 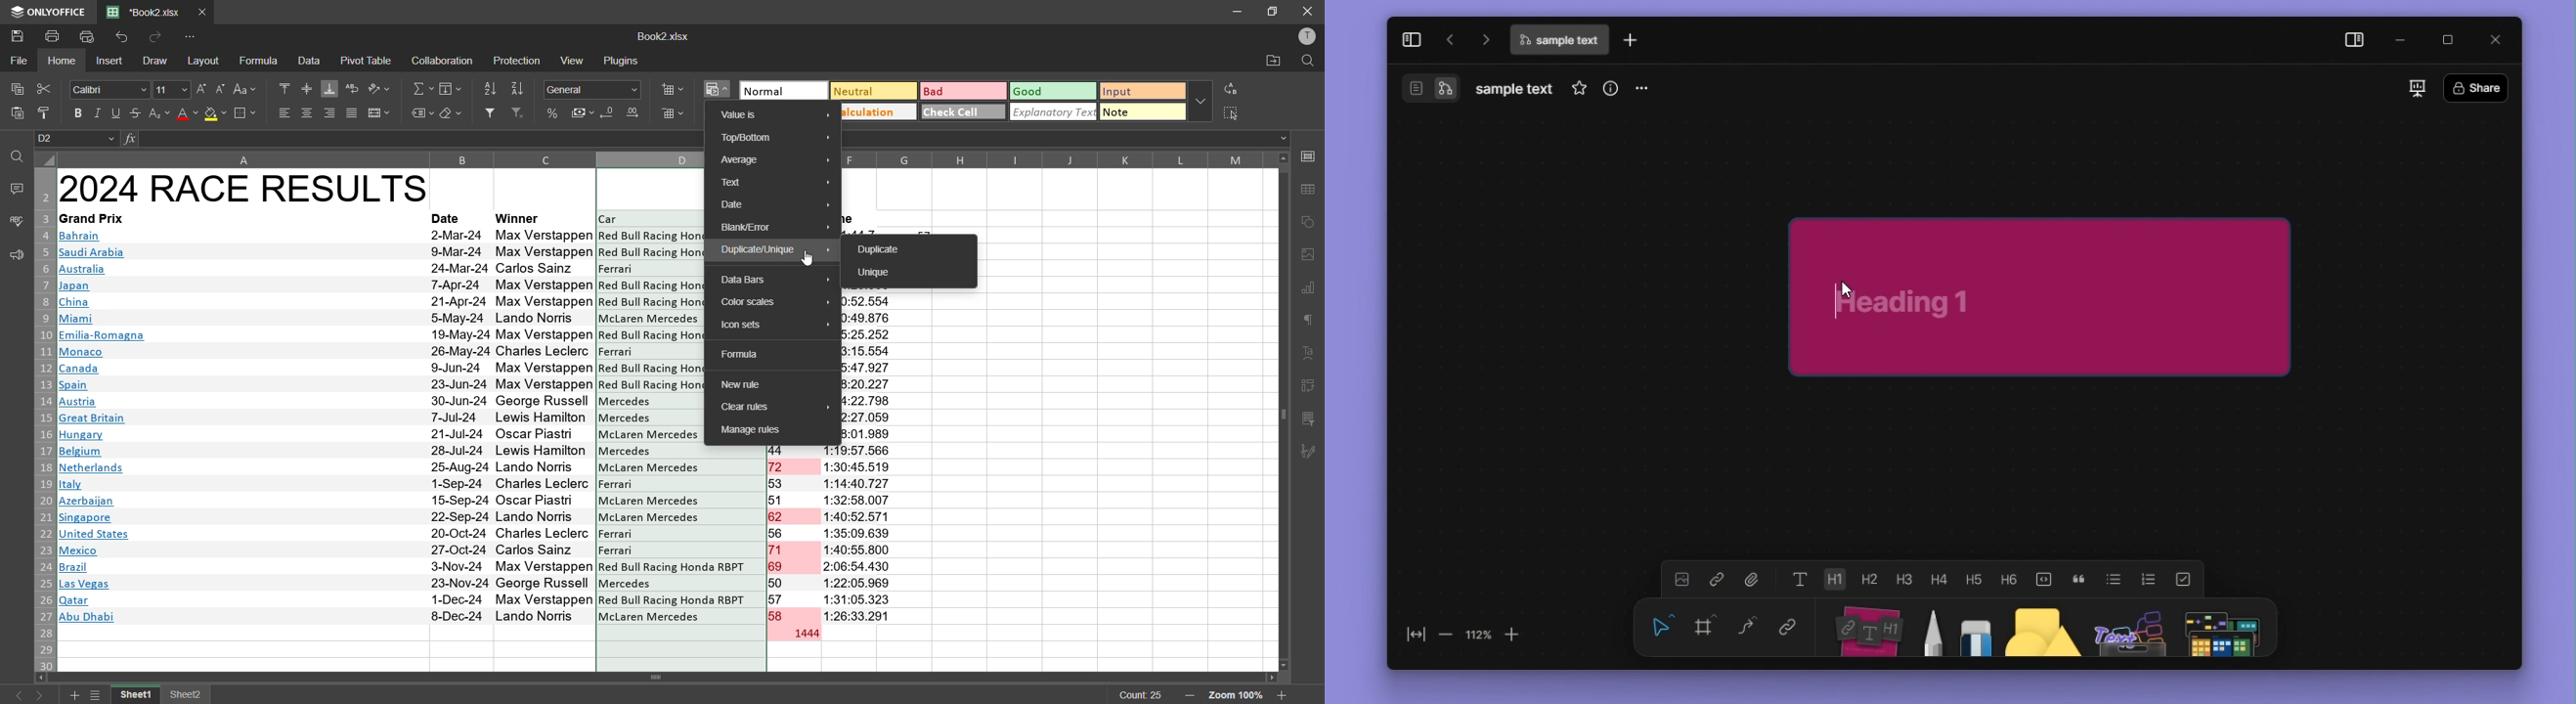 What do you see at coordinates (88, 38) in the screenshot?
I see `quick print` at bounding box center [88, 38].